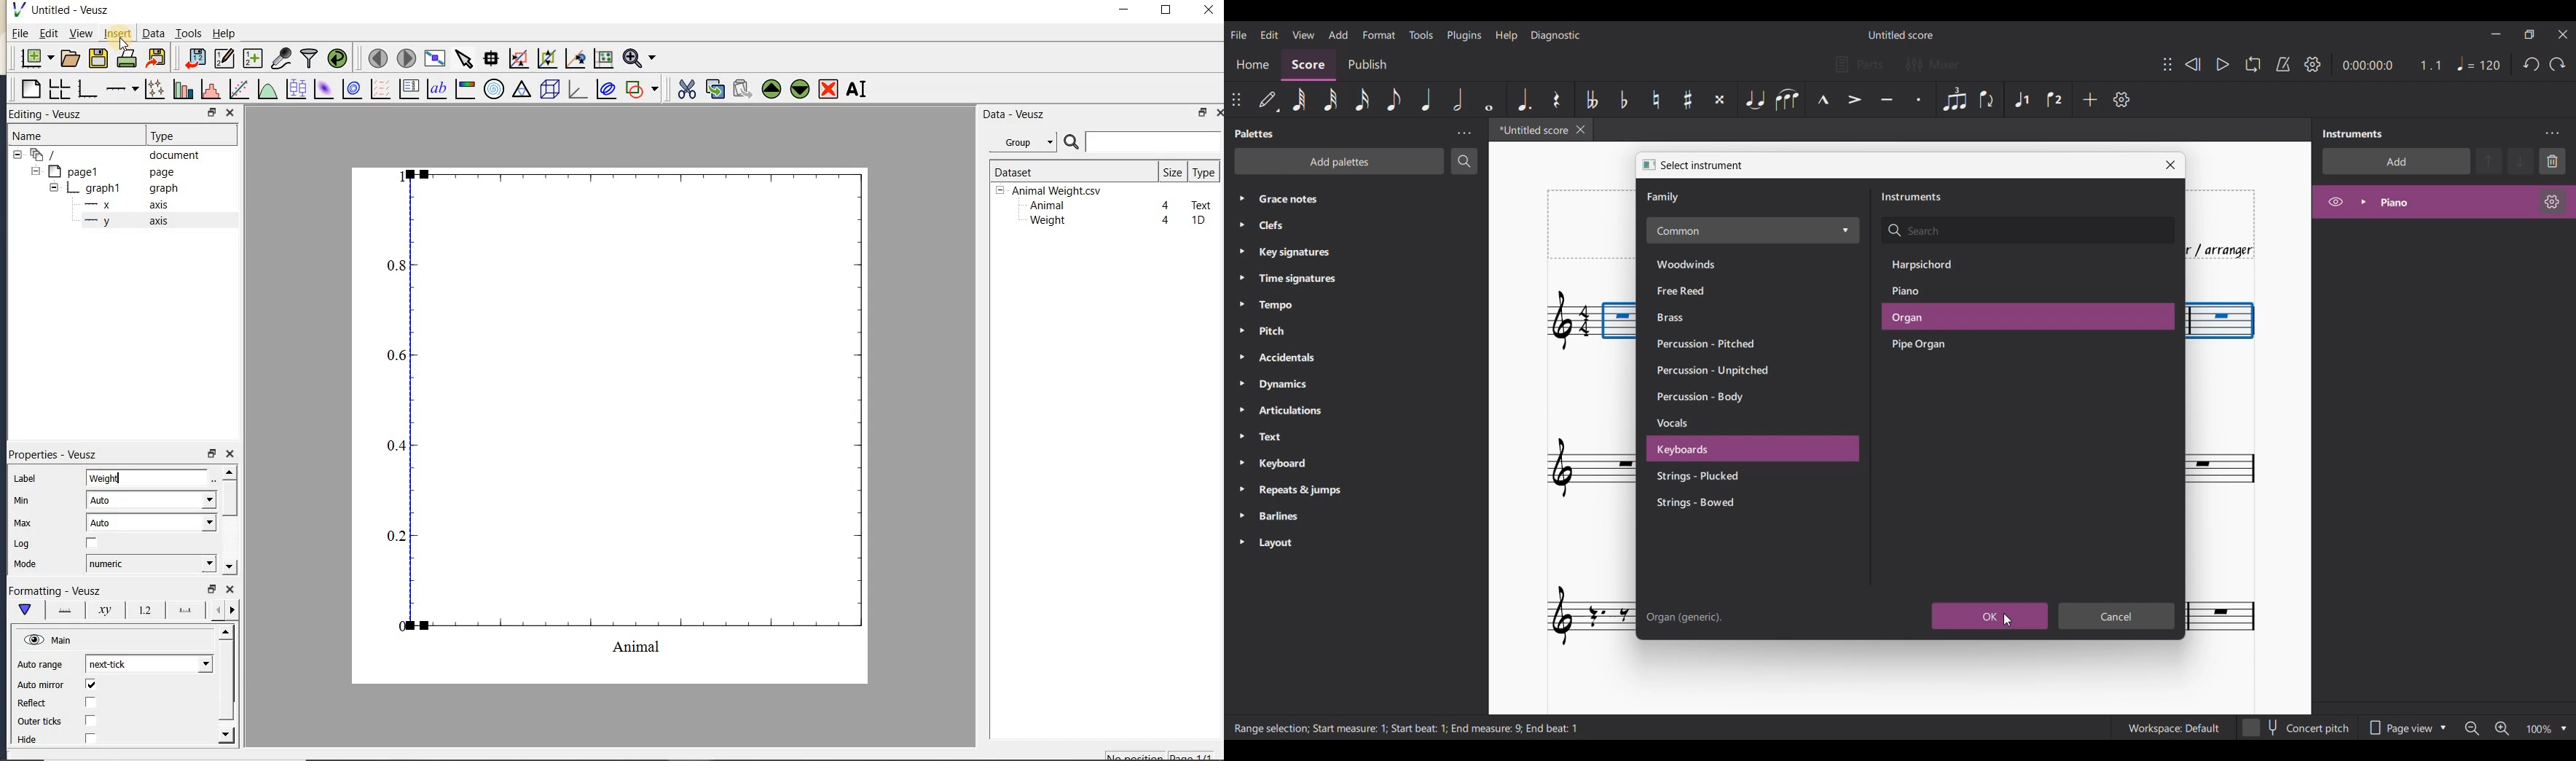  What do you see at coordinates (1701, 263) in the screenshot?
I see `Woodwinds` at bounding box center [1701, 263].